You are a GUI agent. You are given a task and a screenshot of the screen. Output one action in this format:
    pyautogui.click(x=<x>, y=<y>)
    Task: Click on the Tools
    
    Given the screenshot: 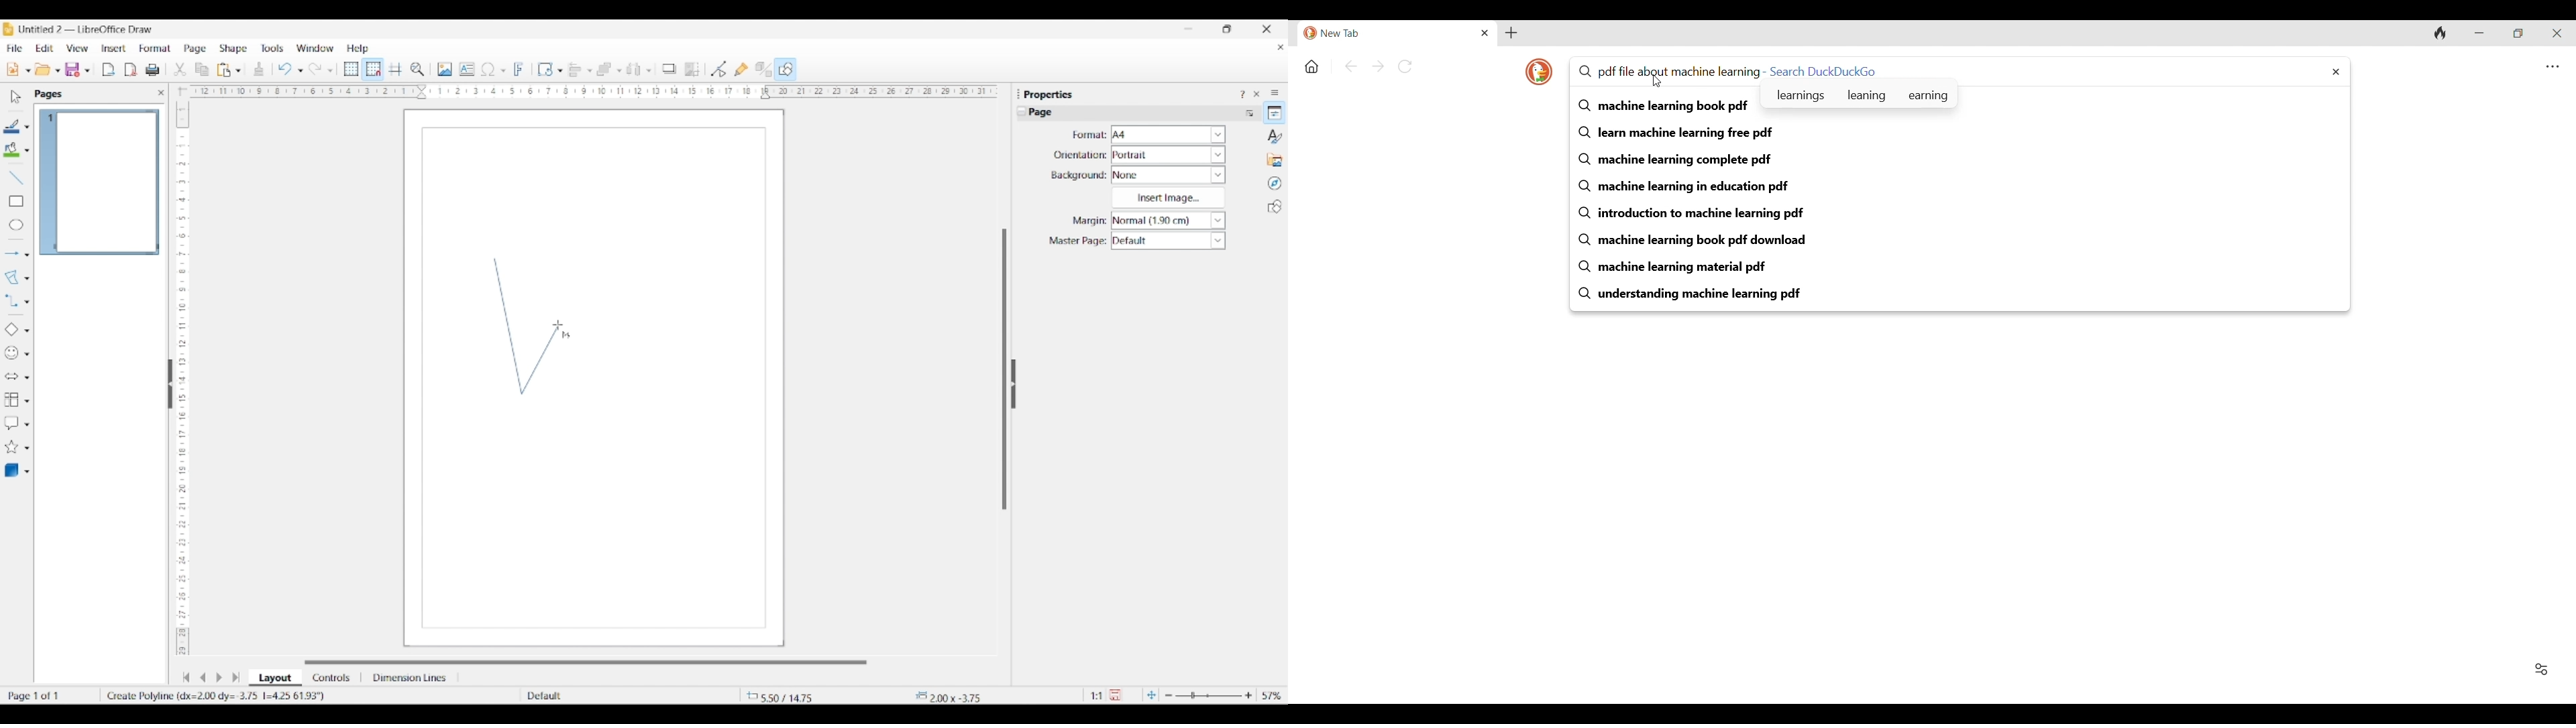 What is the action you would take?
    pyautogui.click(x=272, y=48)
    